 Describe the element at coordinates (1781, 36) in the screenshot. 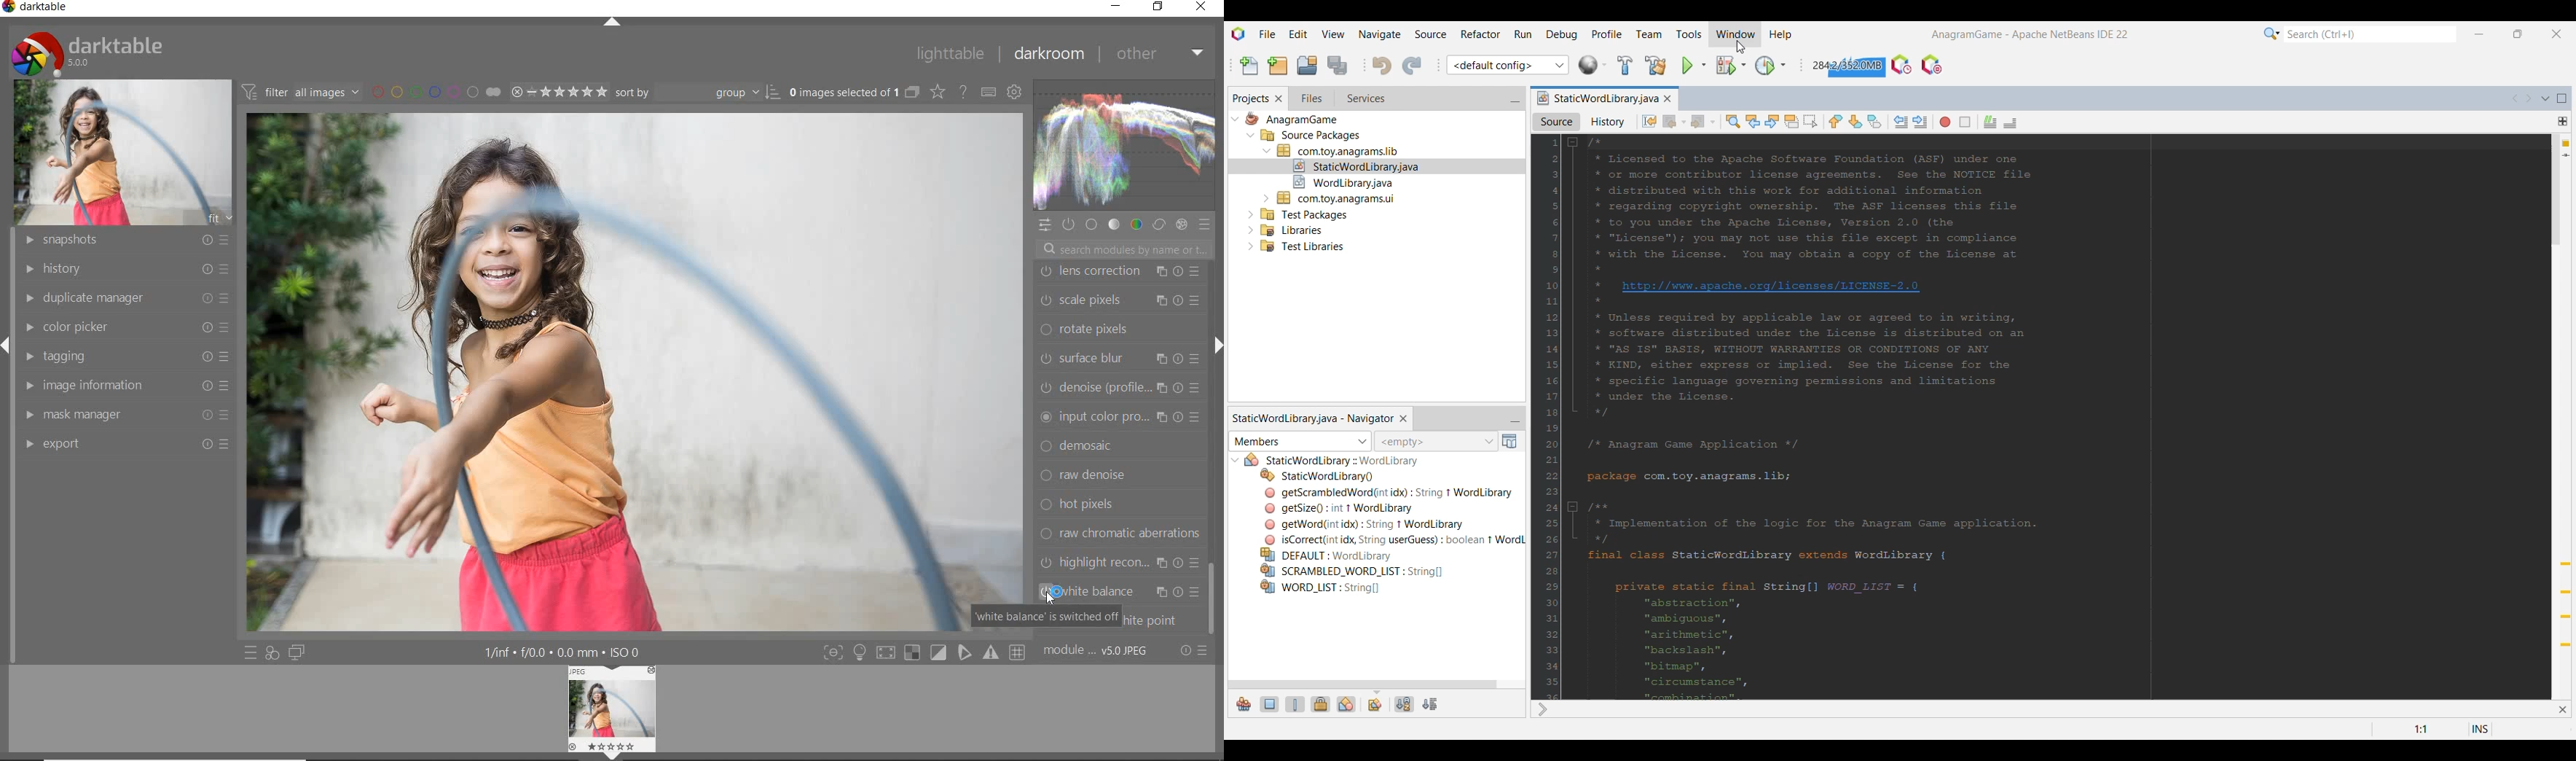

I see `Help menu` at that location.